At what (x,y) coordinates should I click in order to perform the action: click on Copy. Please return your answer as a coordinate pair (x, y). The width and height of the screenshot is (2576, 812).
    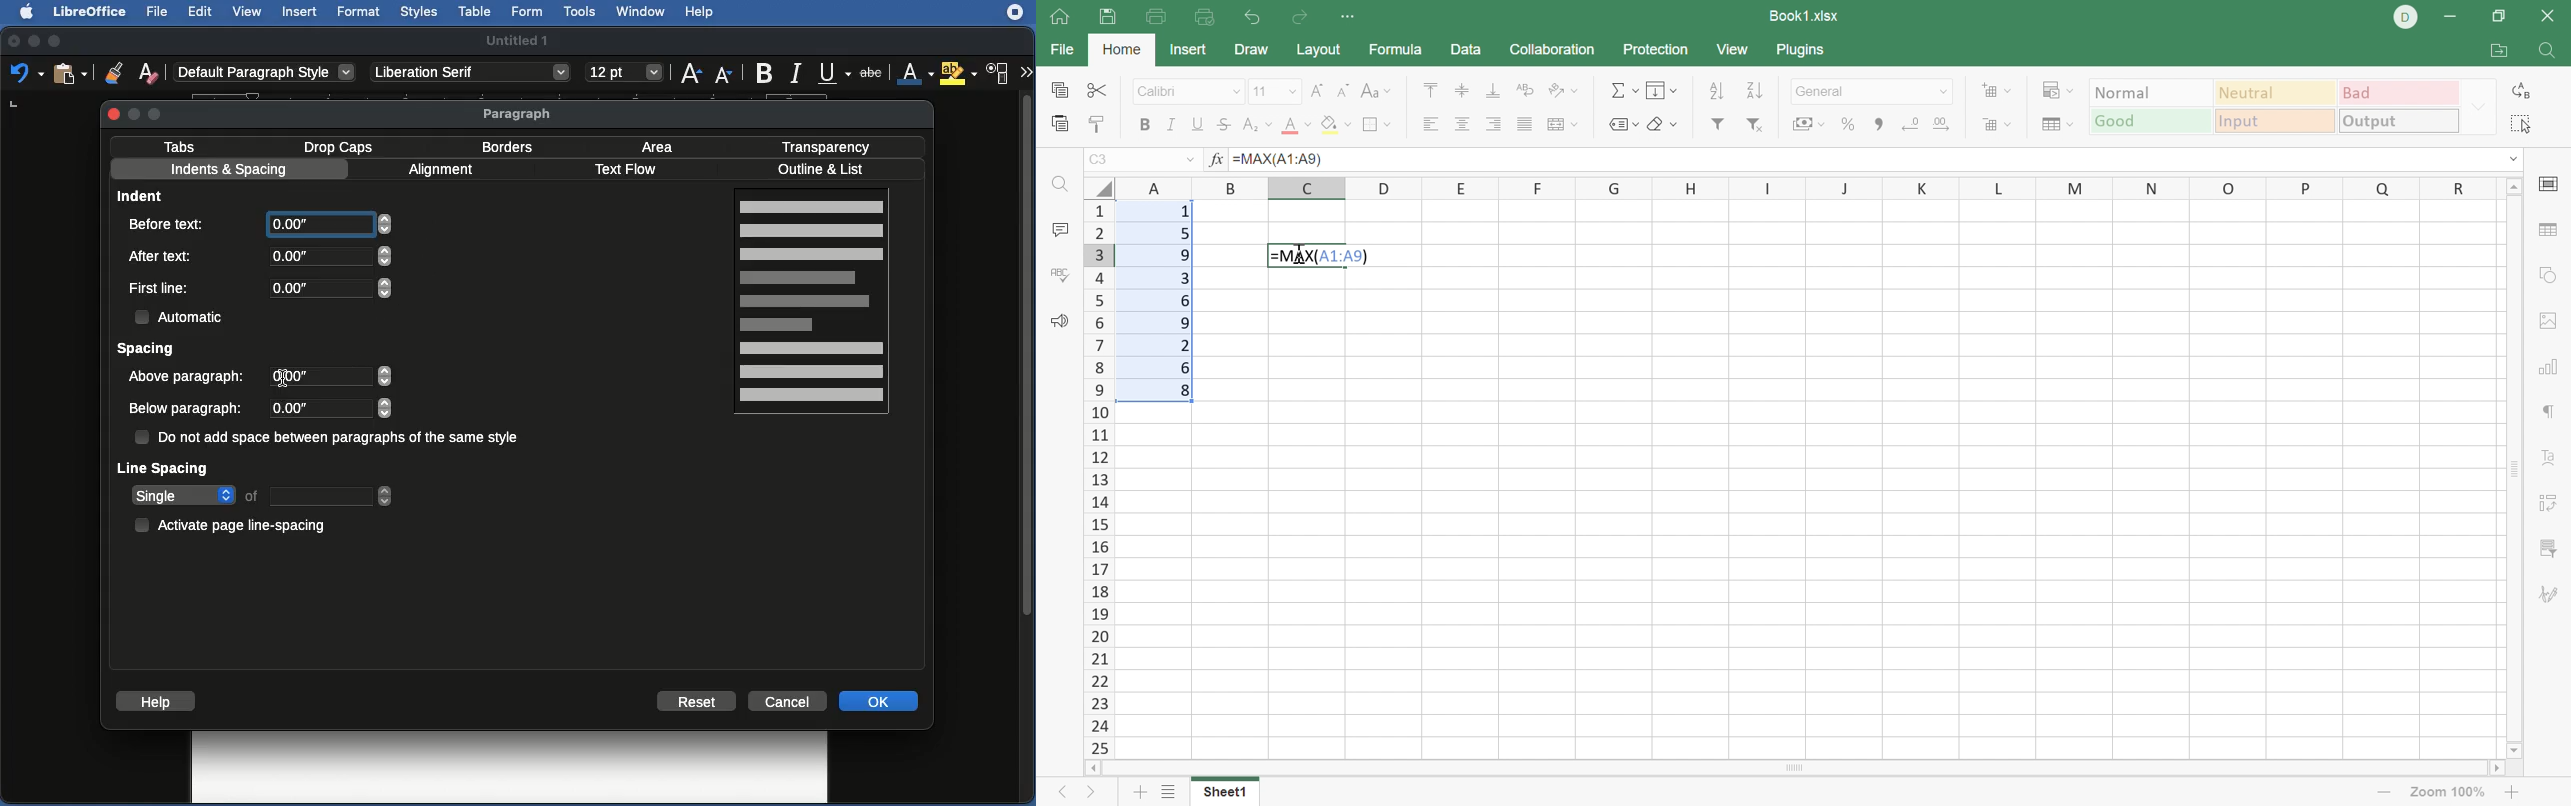
    Looking at the image, I should click on (1058, 87).